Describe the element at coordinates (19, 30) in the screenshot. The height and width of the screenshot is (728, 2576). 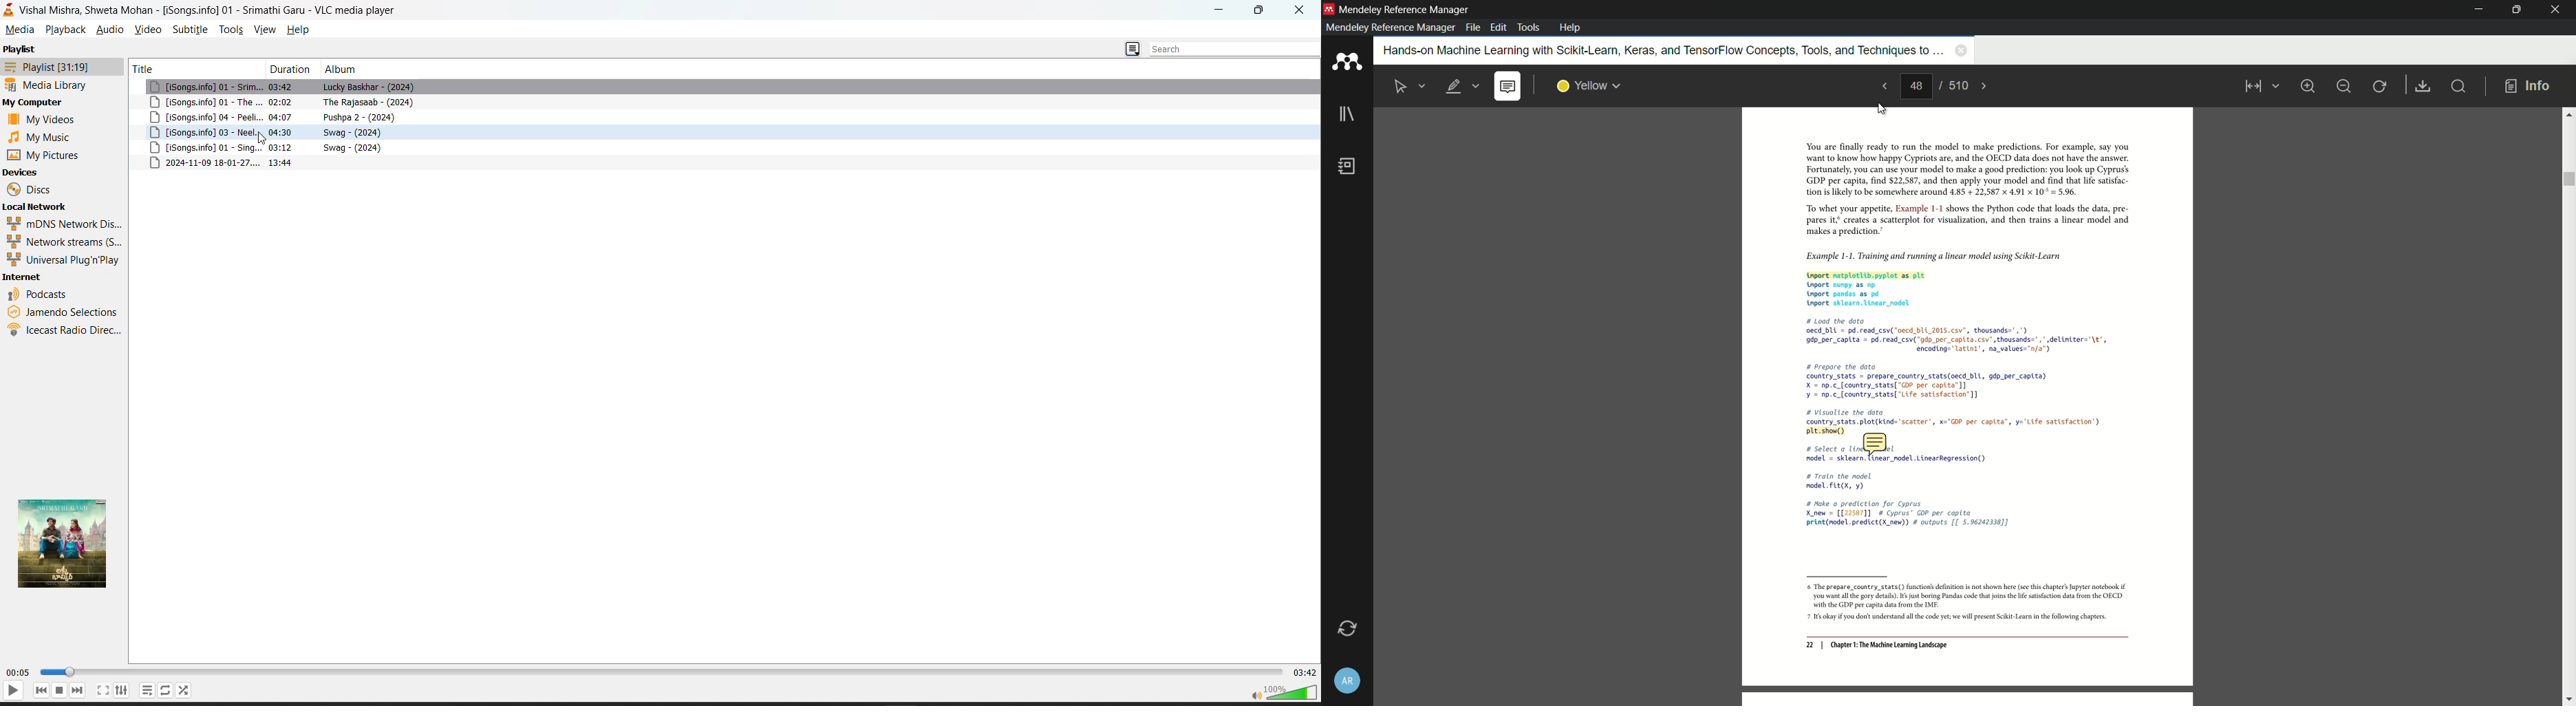
I see `media` at that location.